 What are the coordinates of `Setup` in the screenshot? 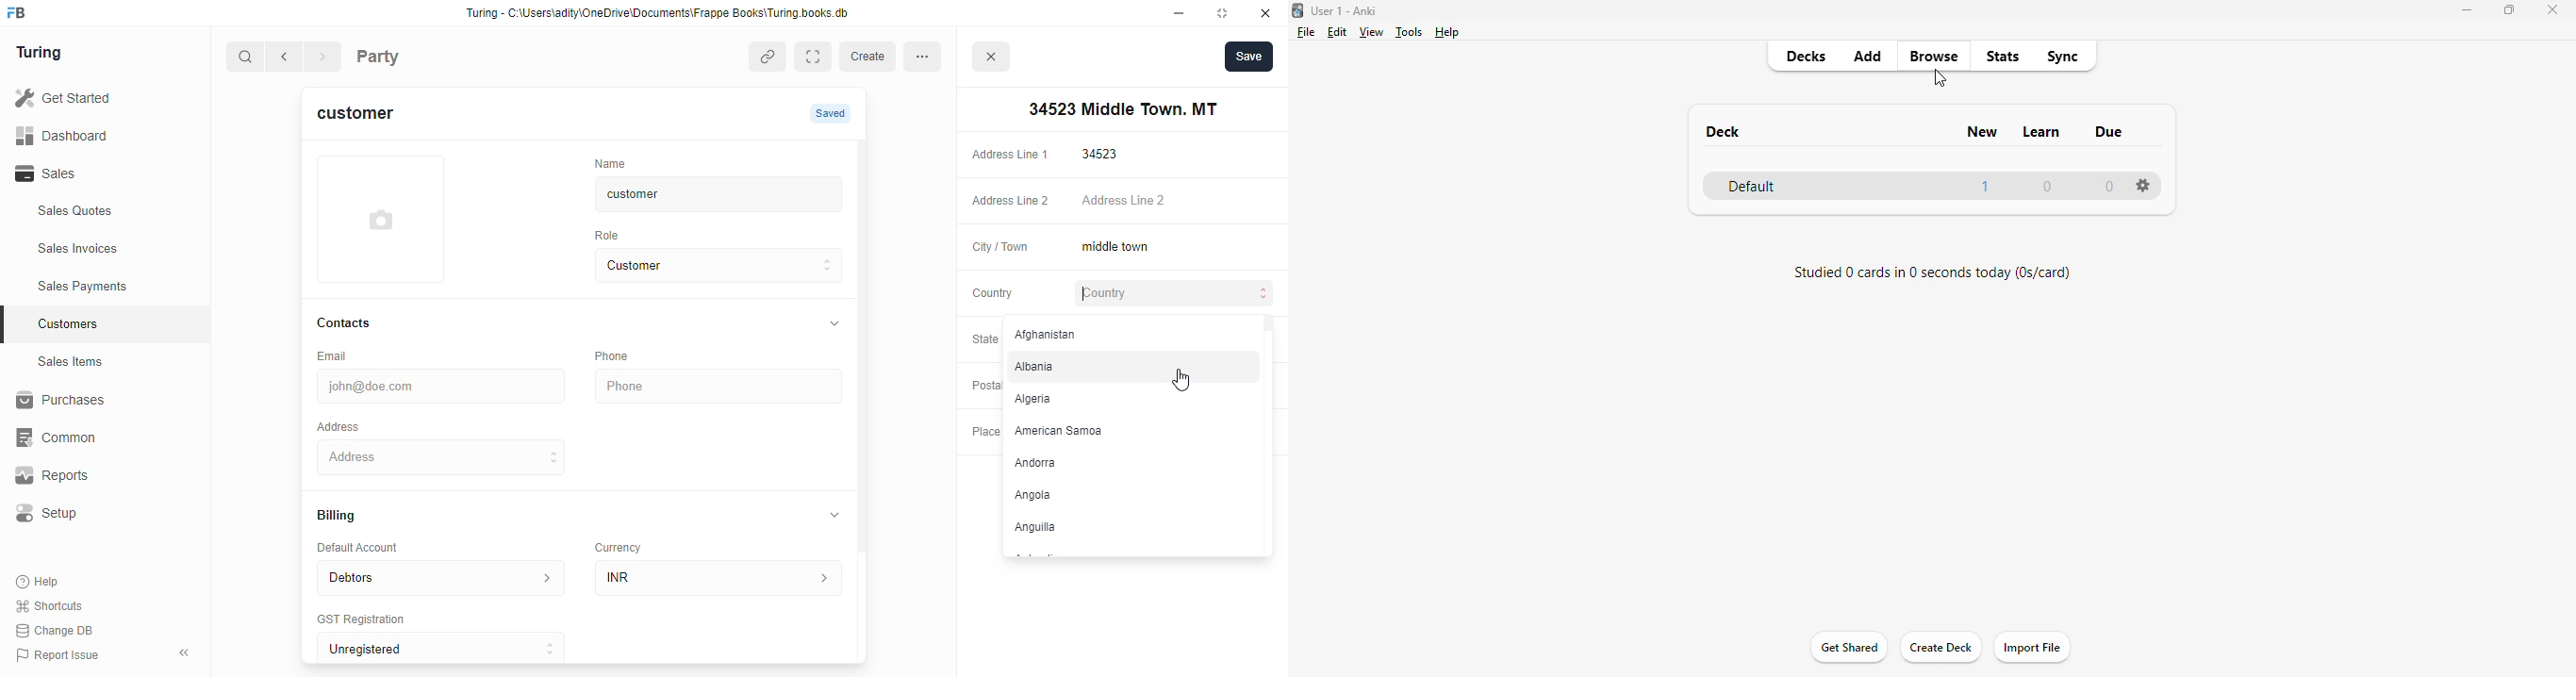 It's located at (95, 513).